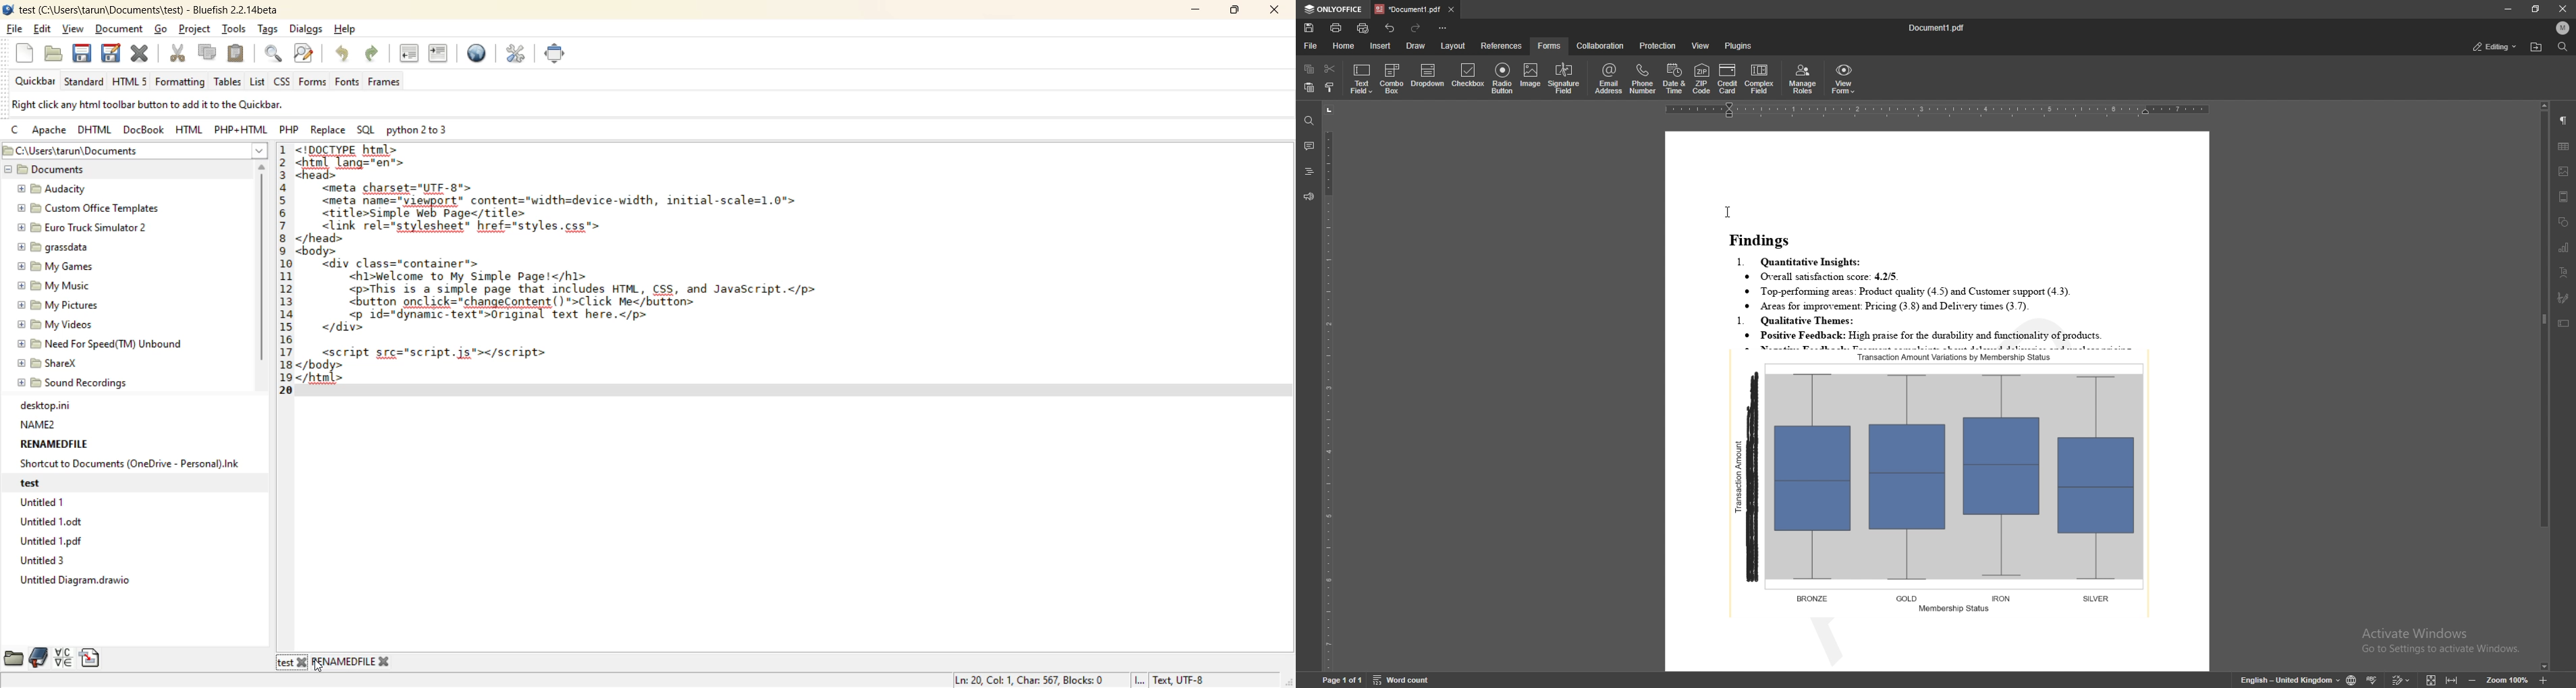 The image size is (2576, 700). Describe the element at coordinates (2564, 197) in the screenshot. I see `header and footer` at that location.